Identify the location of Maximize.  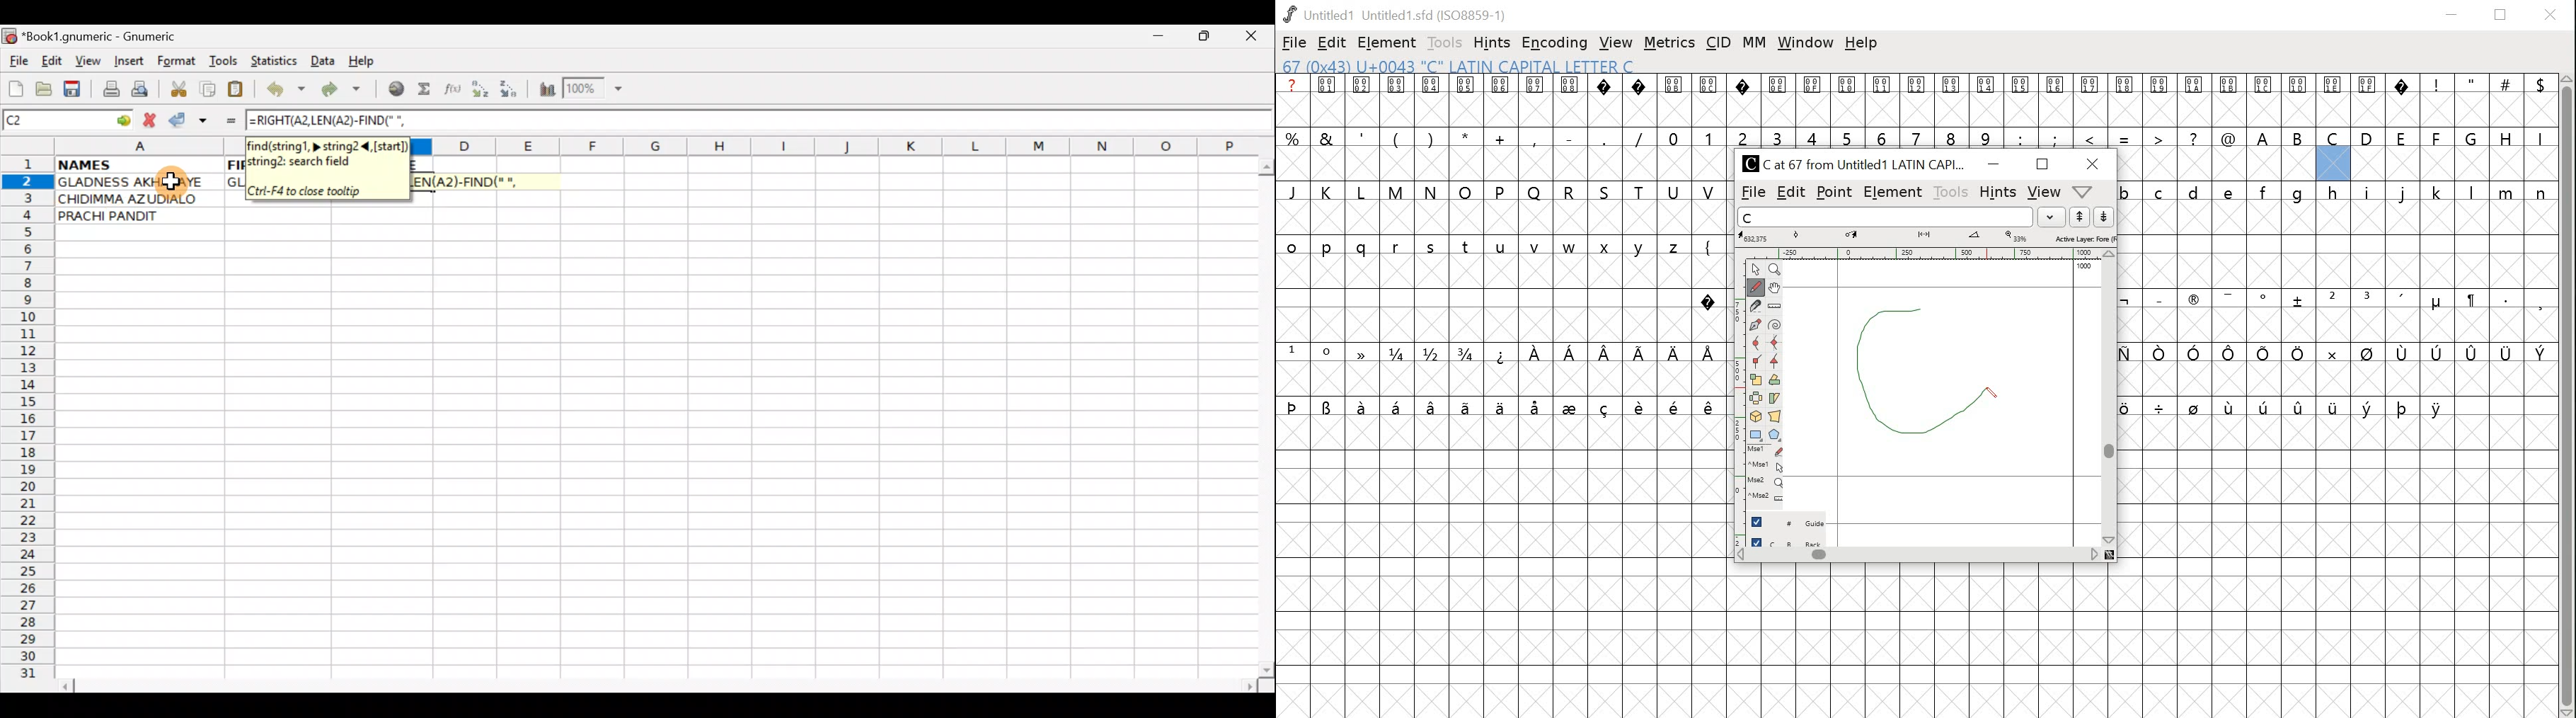
(1207, 39).